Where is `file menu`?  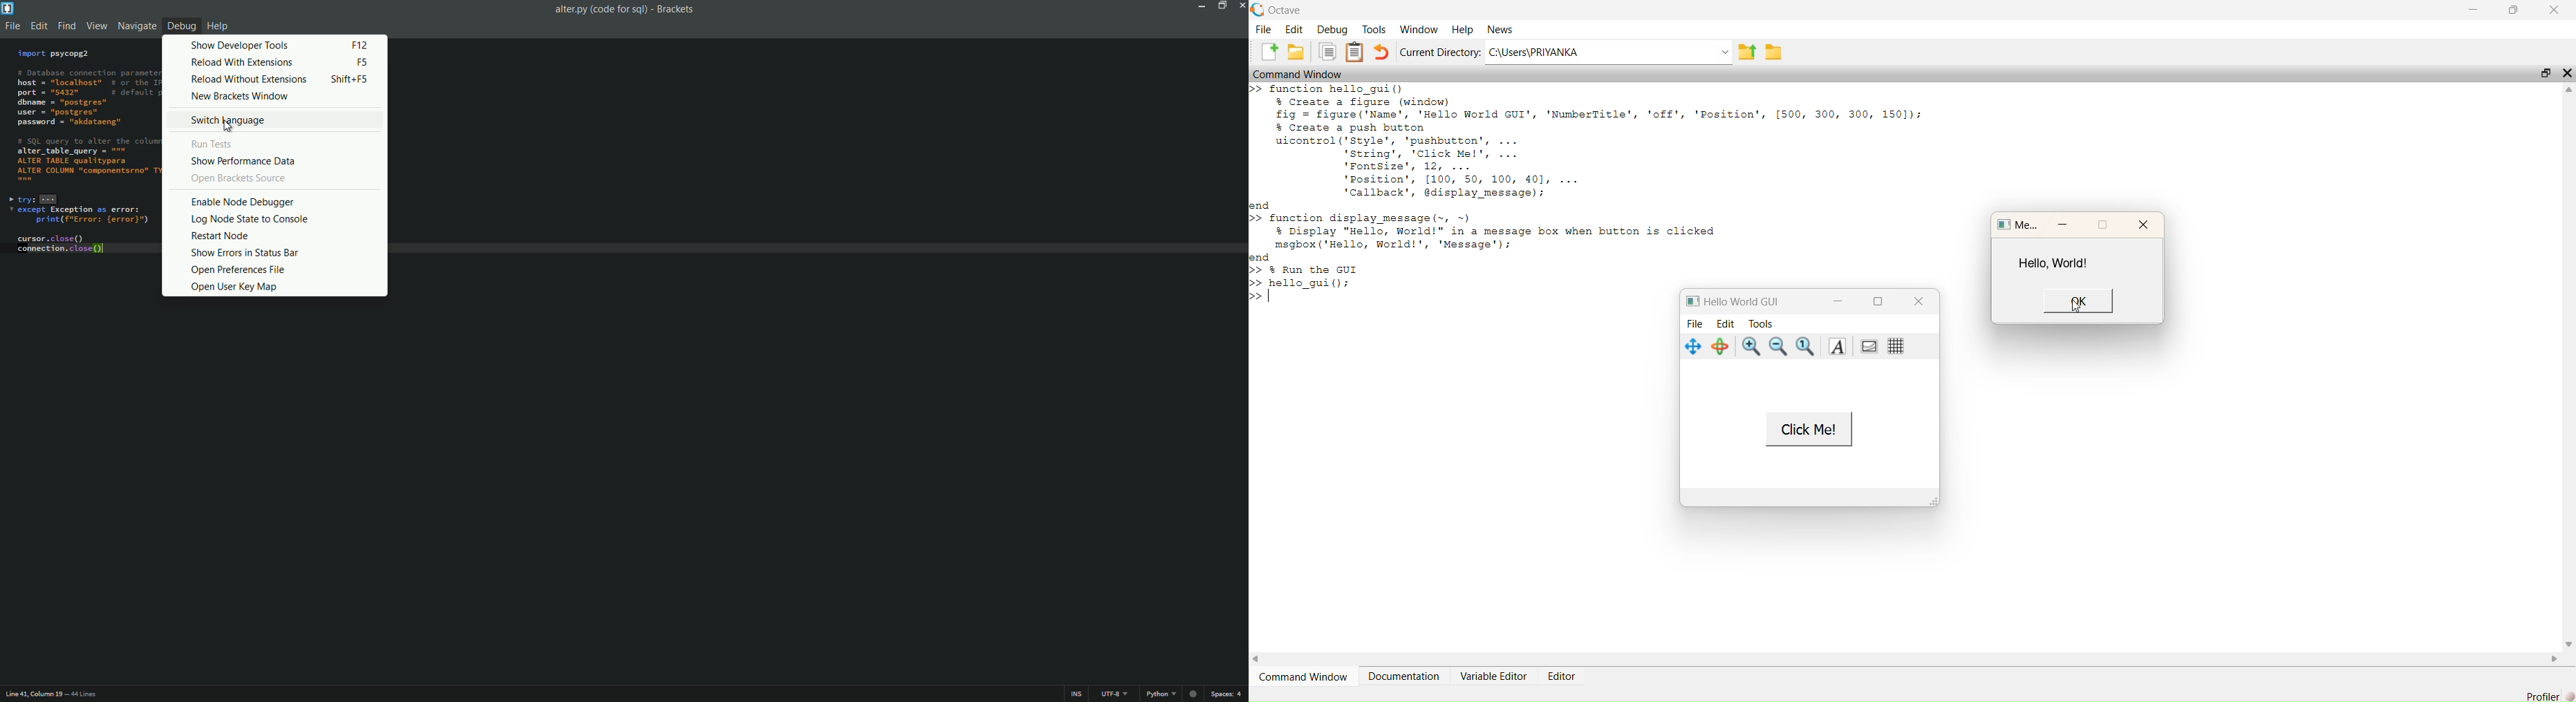
file menu is located at coordinates (10, 25).